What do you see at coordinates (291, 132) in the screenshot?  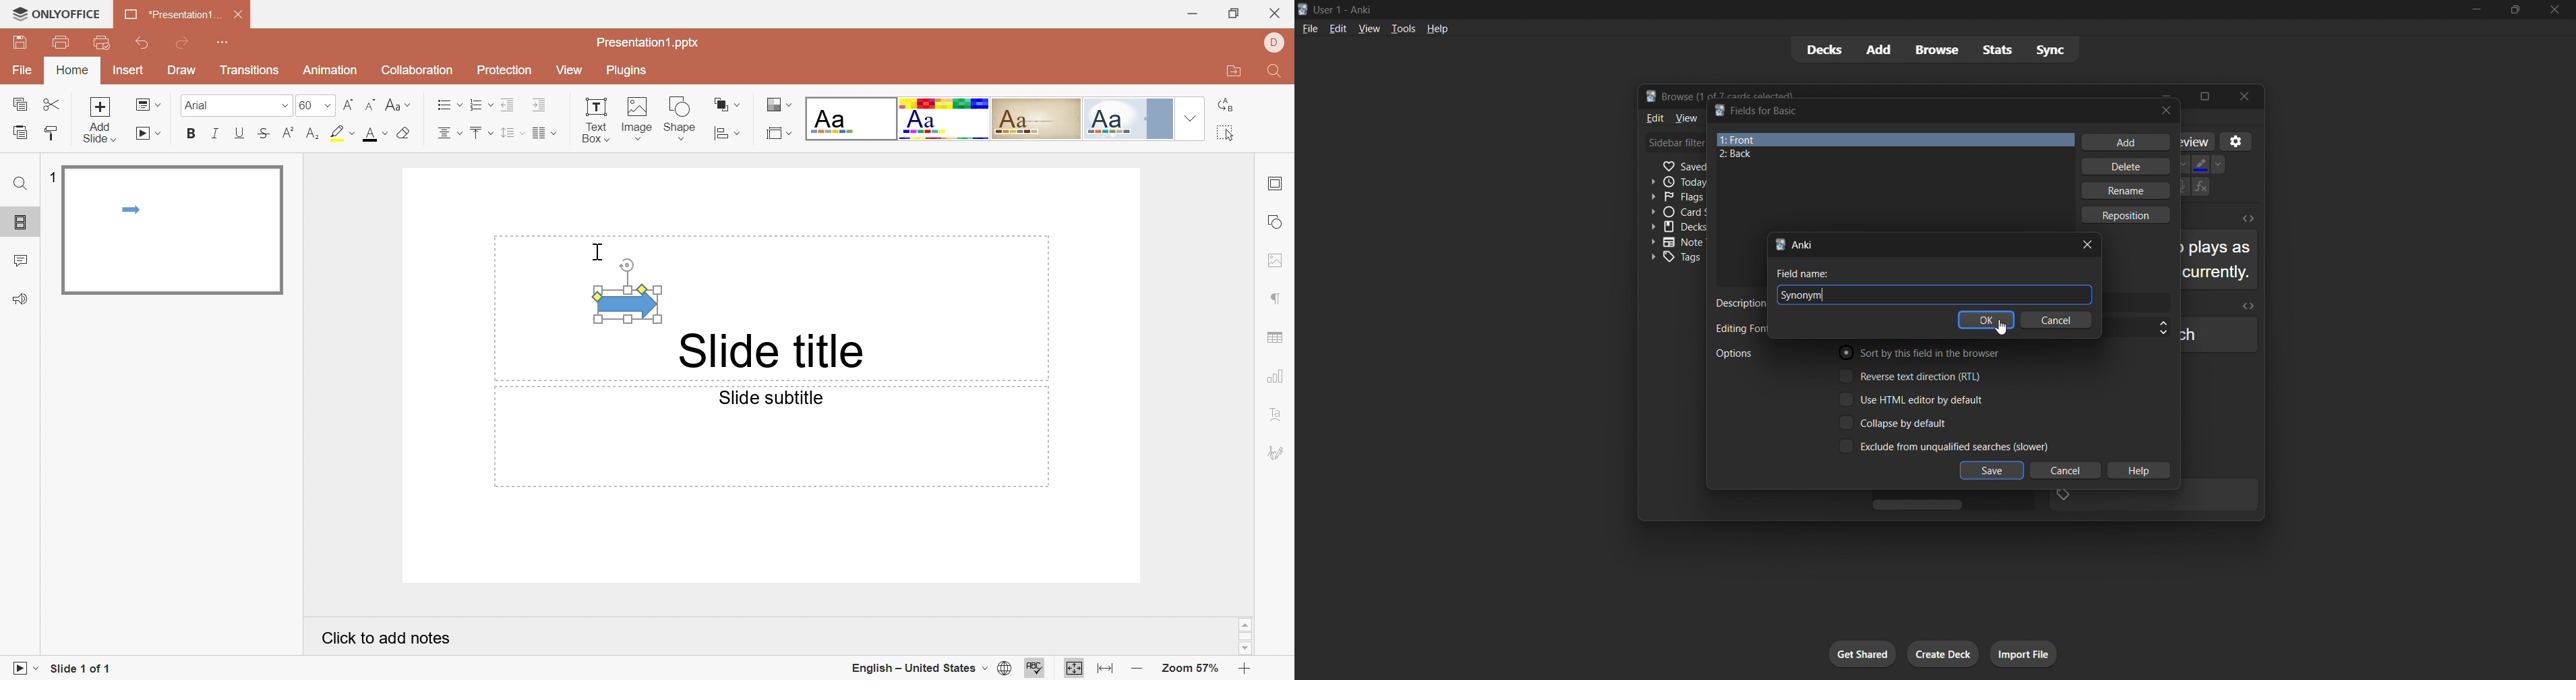 I see `Superscript` at bounding box center [291, 132].